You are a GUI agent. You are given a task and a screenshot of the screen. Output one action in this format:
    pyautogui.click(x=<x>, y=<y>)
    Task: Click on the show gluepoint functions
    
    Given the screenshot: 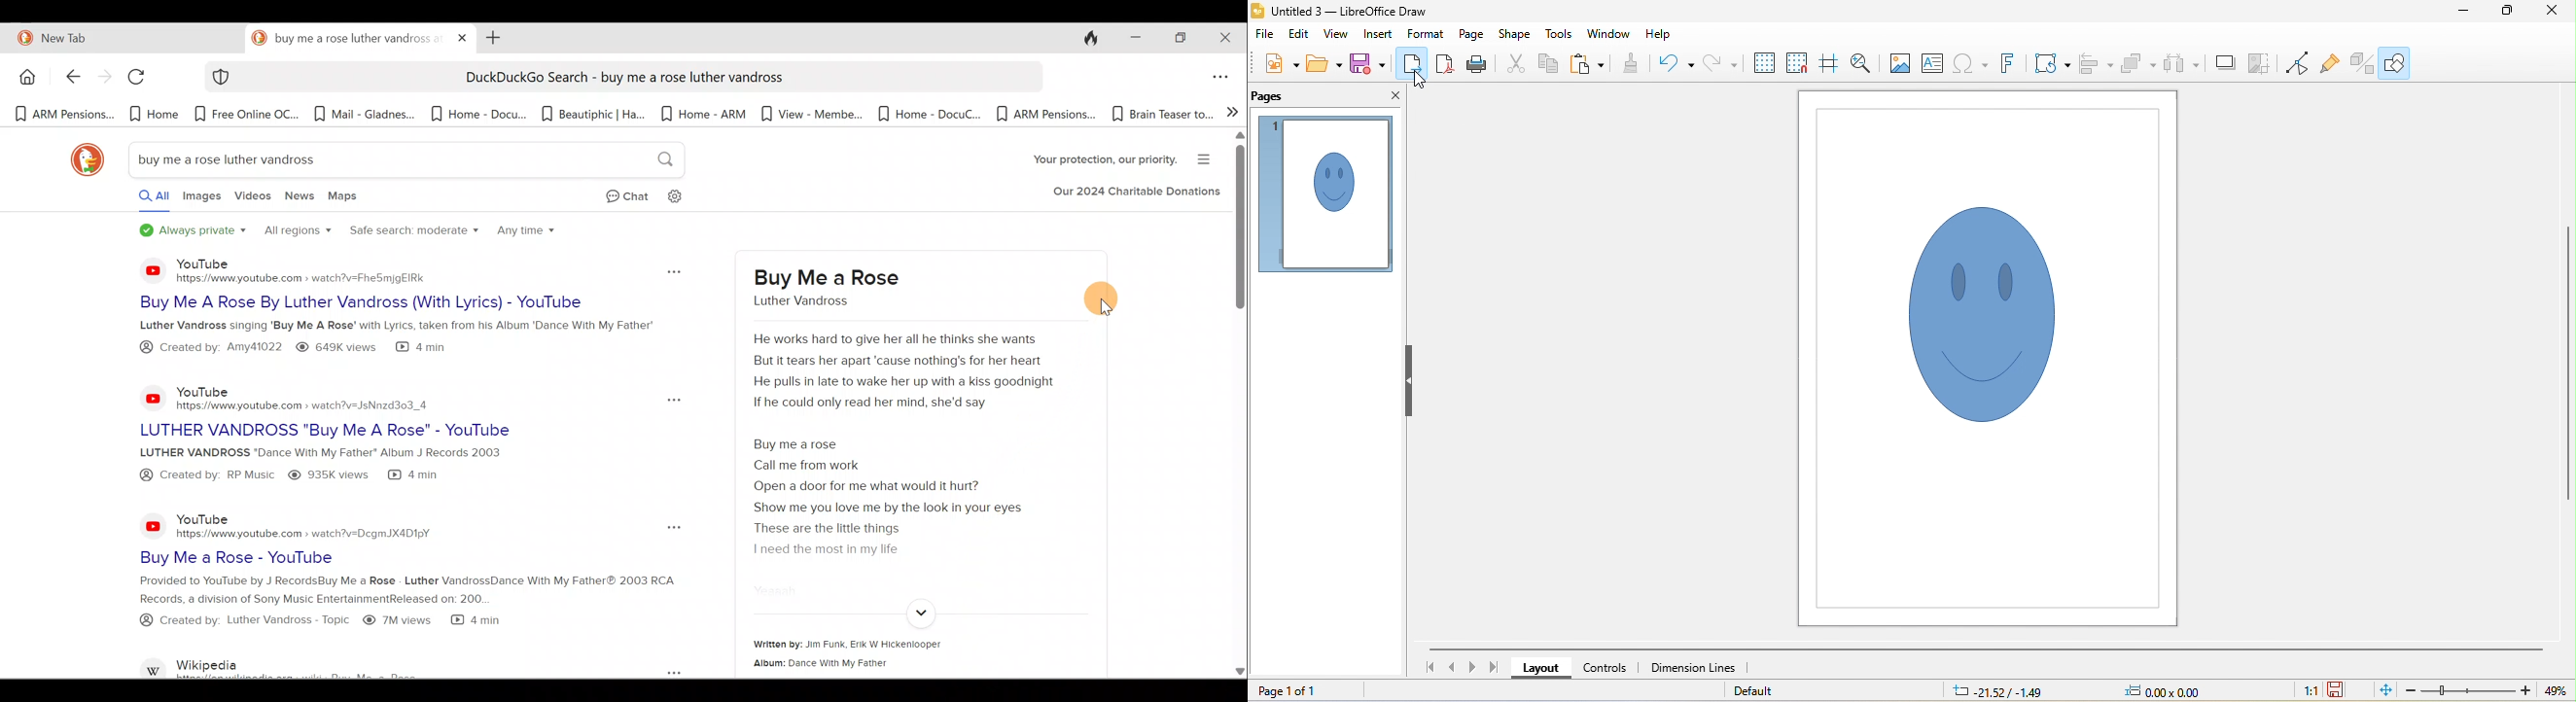 What is the action you would take?
    pyautogui.click(x=2329, y=67)
    